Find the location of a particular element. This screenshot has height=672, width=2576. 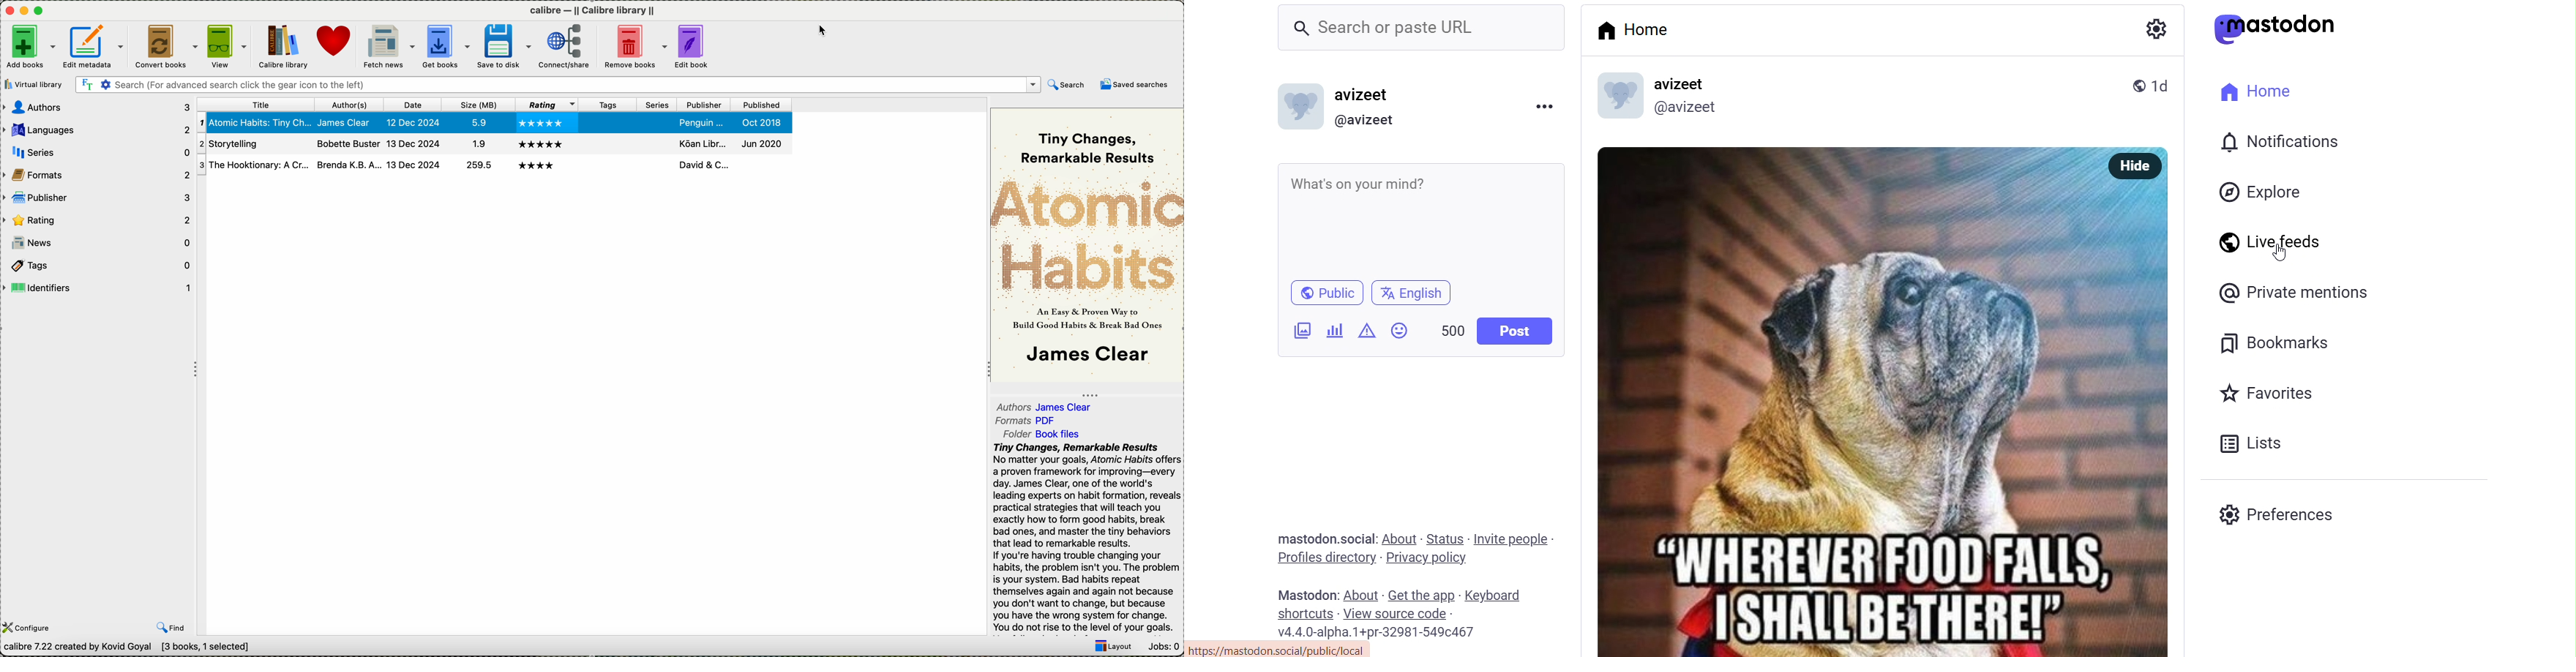

david & c... is located at coordinates (704, 142).